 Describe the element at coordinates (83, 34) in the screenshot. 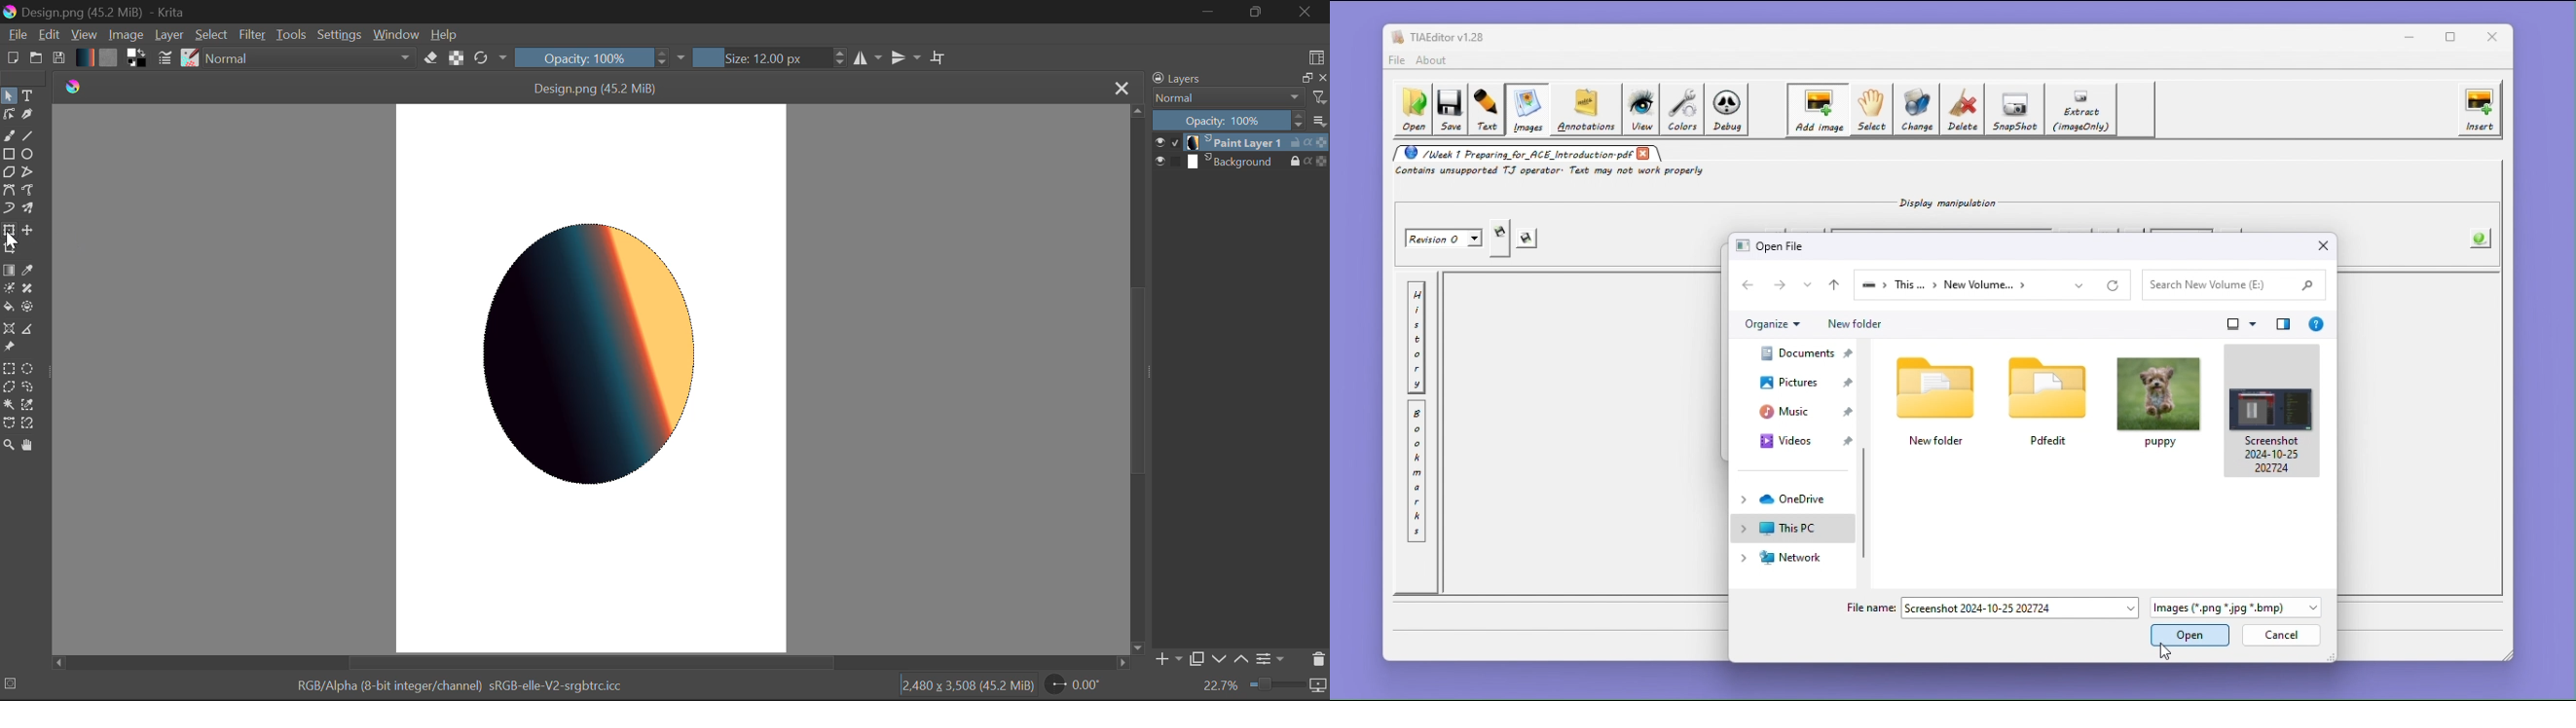

I see `View` at that location.